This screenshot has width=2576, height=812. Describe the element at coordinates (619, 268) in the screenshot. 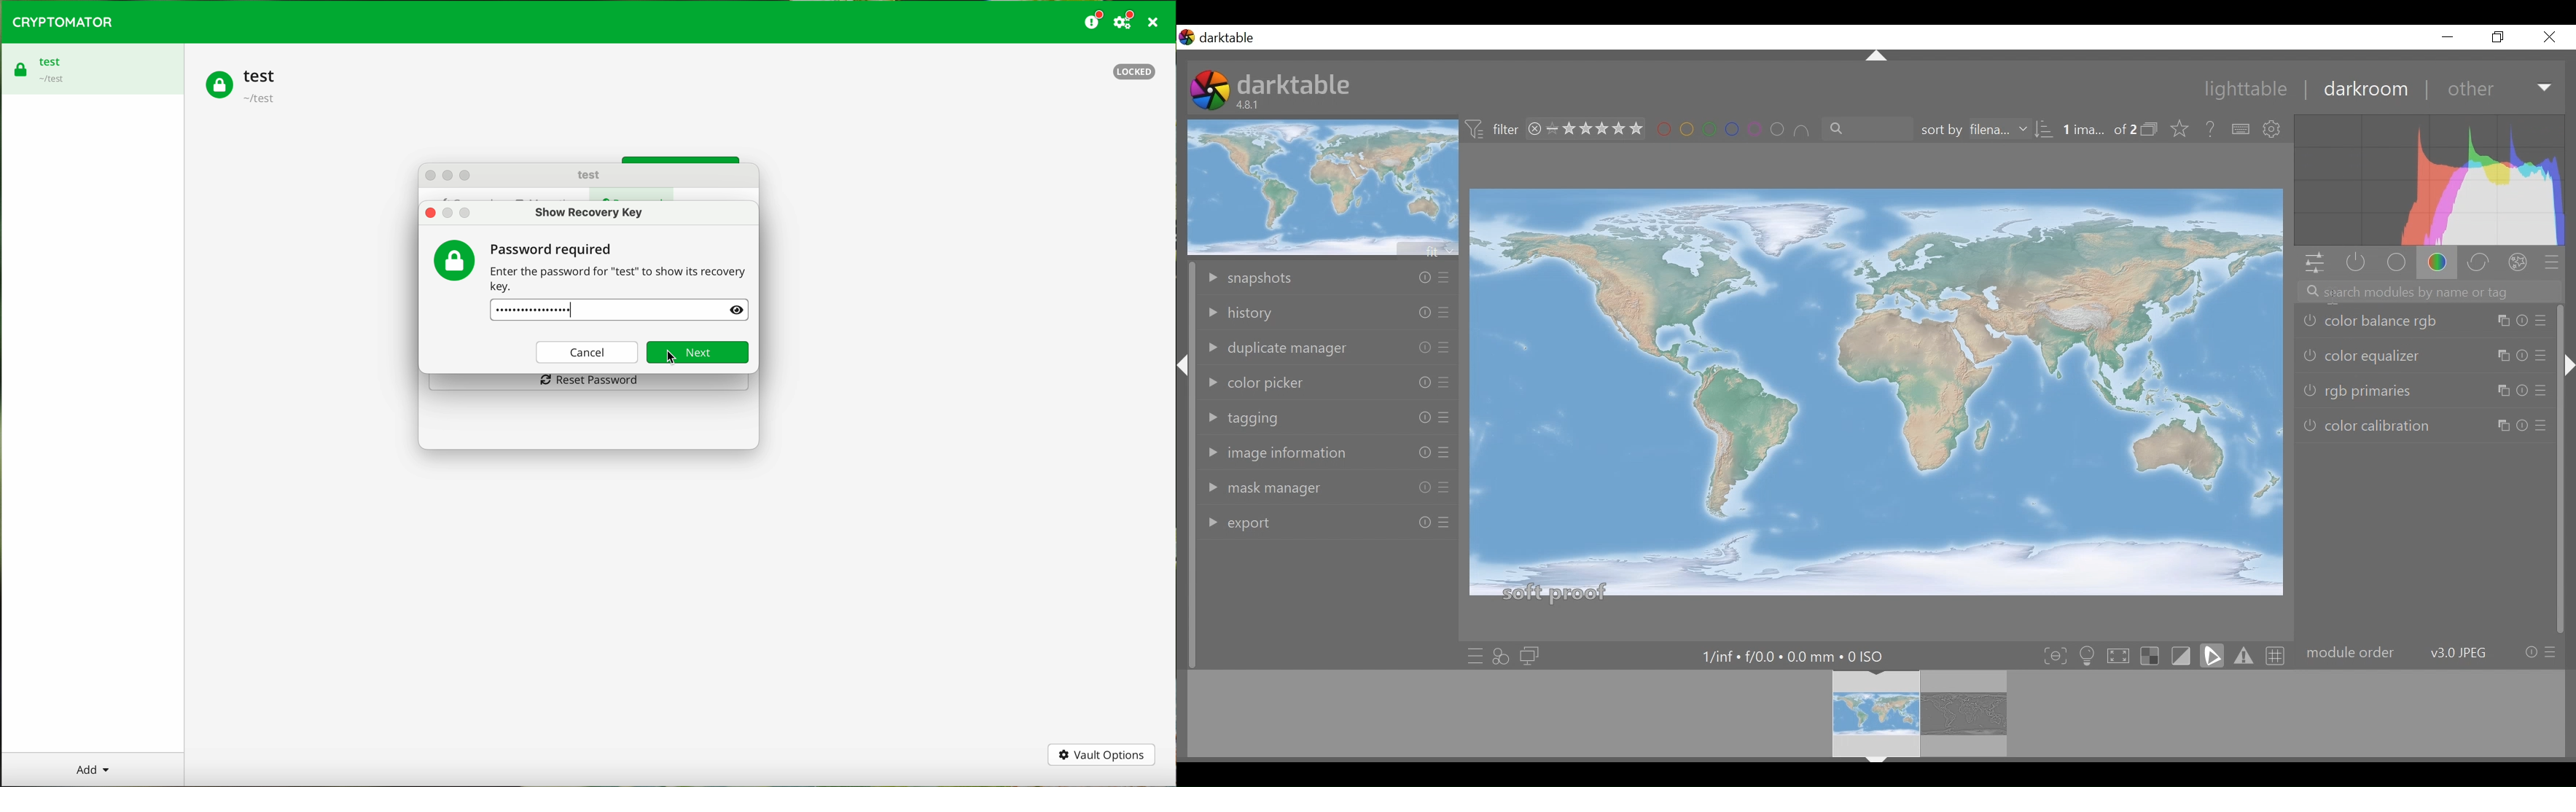

I see `password required` at that location.